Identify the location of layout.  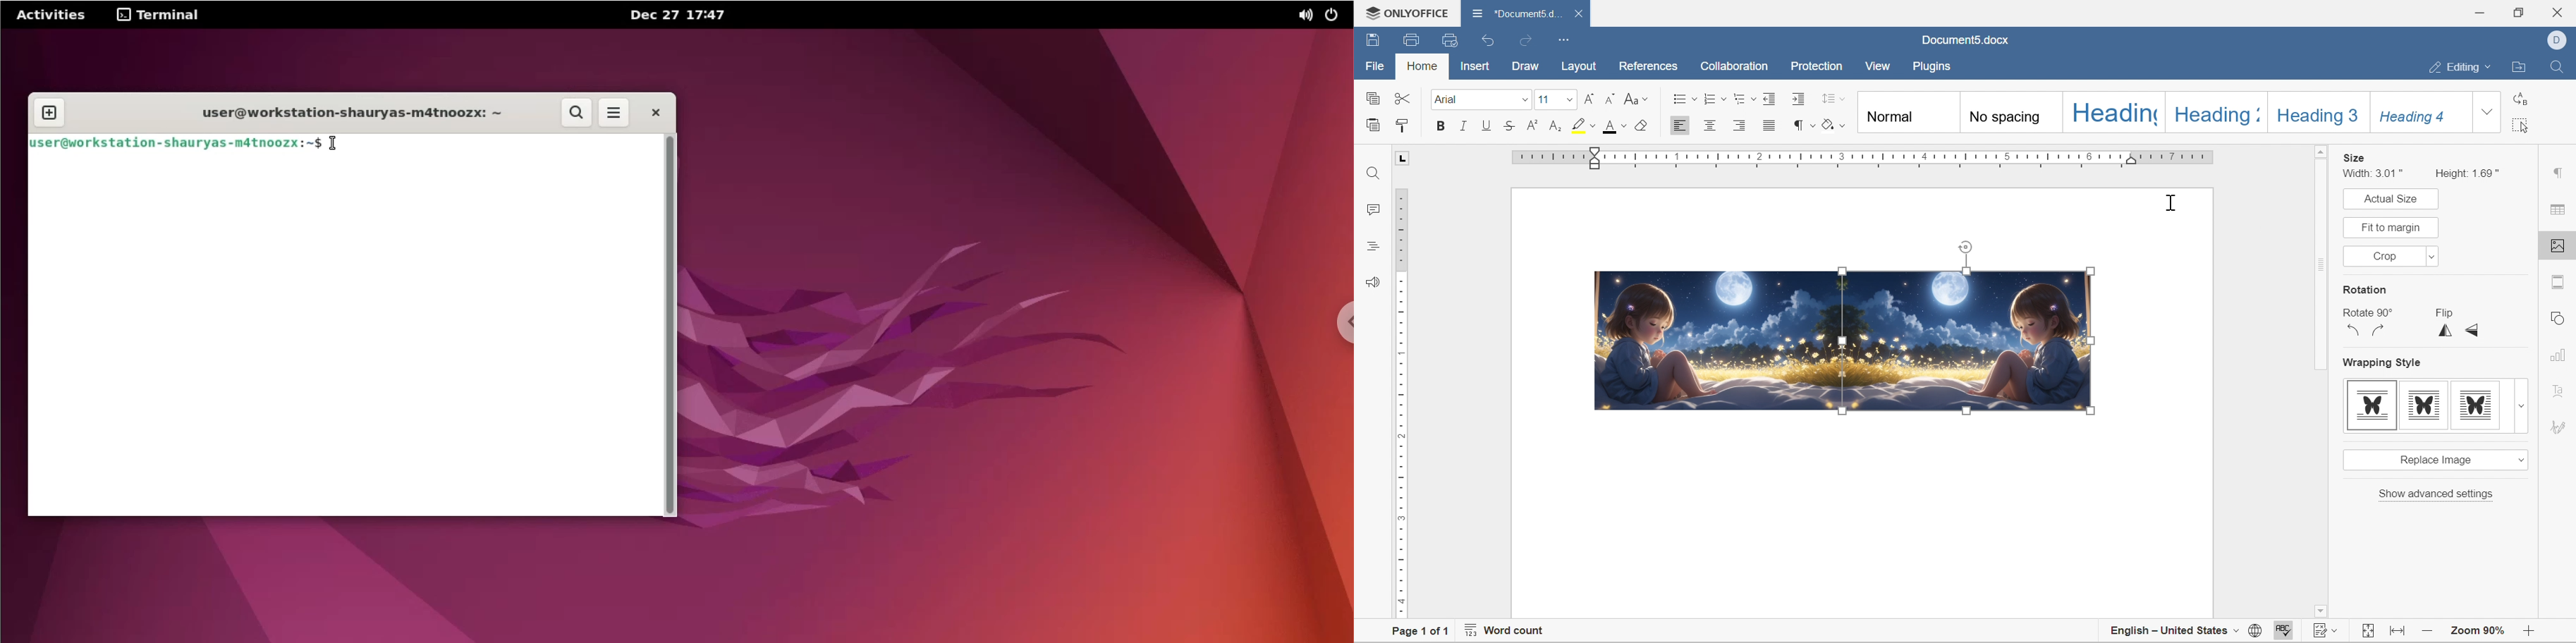
(1579, 66).